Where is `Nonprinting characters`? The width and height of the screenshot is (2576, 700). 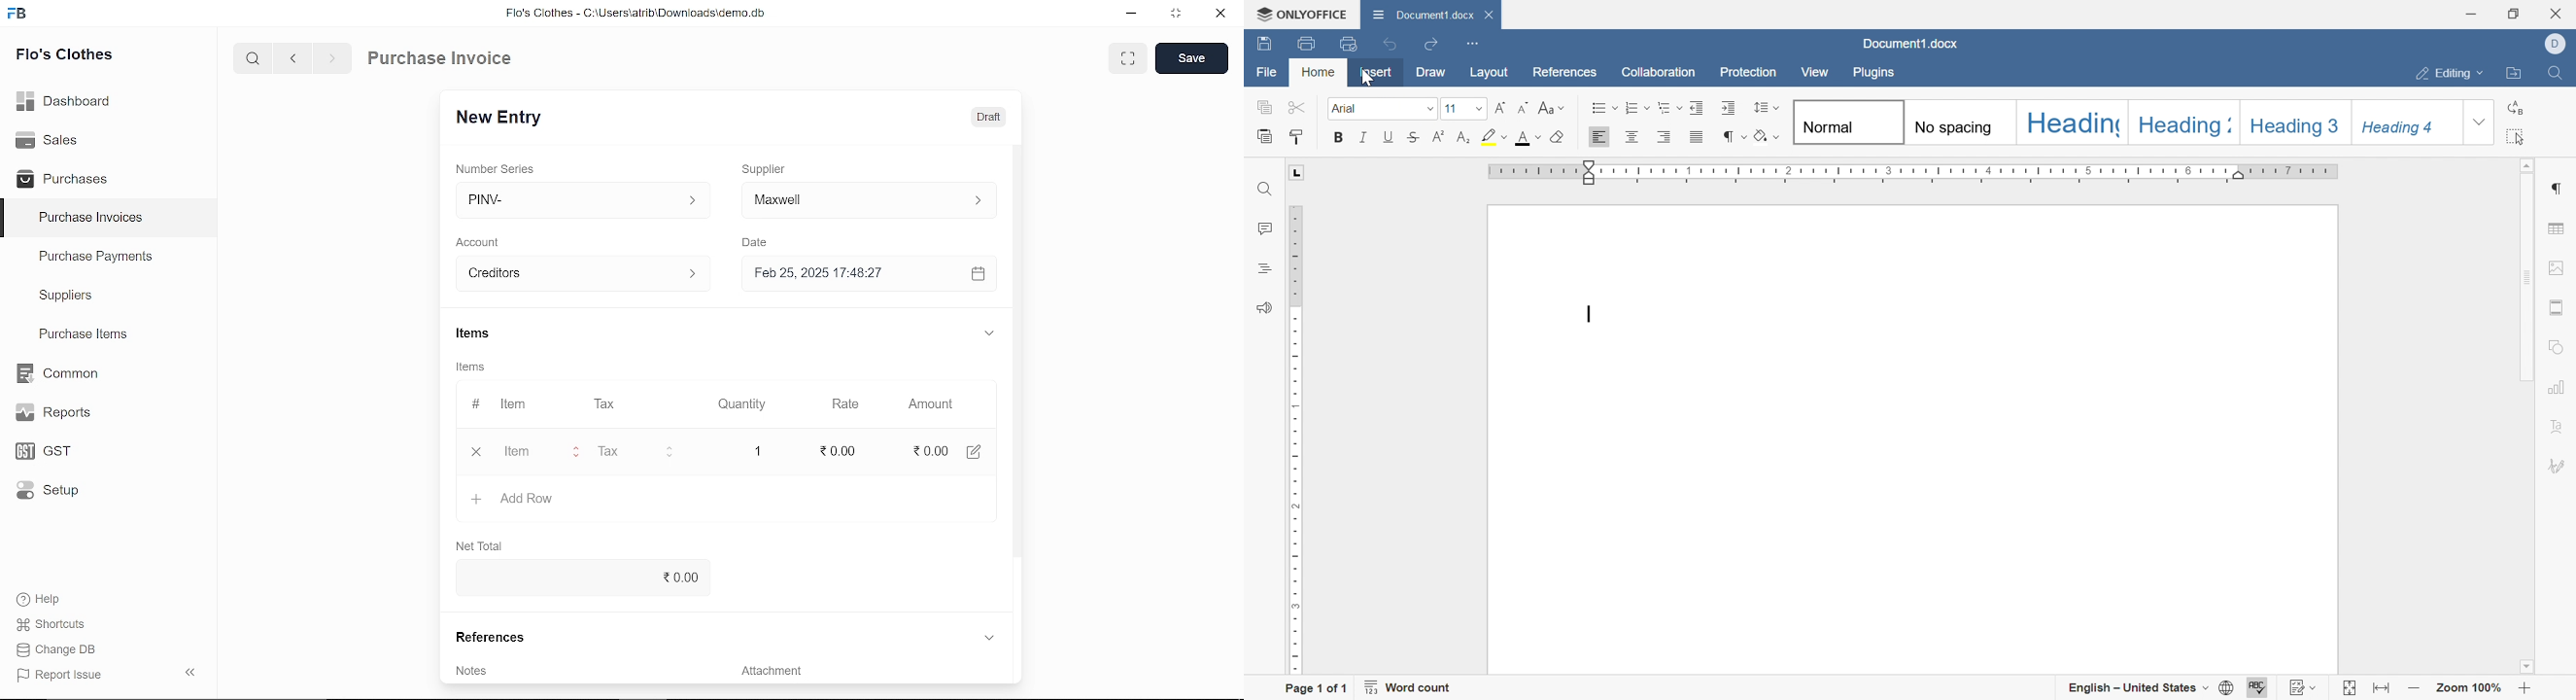
Nonprinting characters is located at coordinates (1730, 137).